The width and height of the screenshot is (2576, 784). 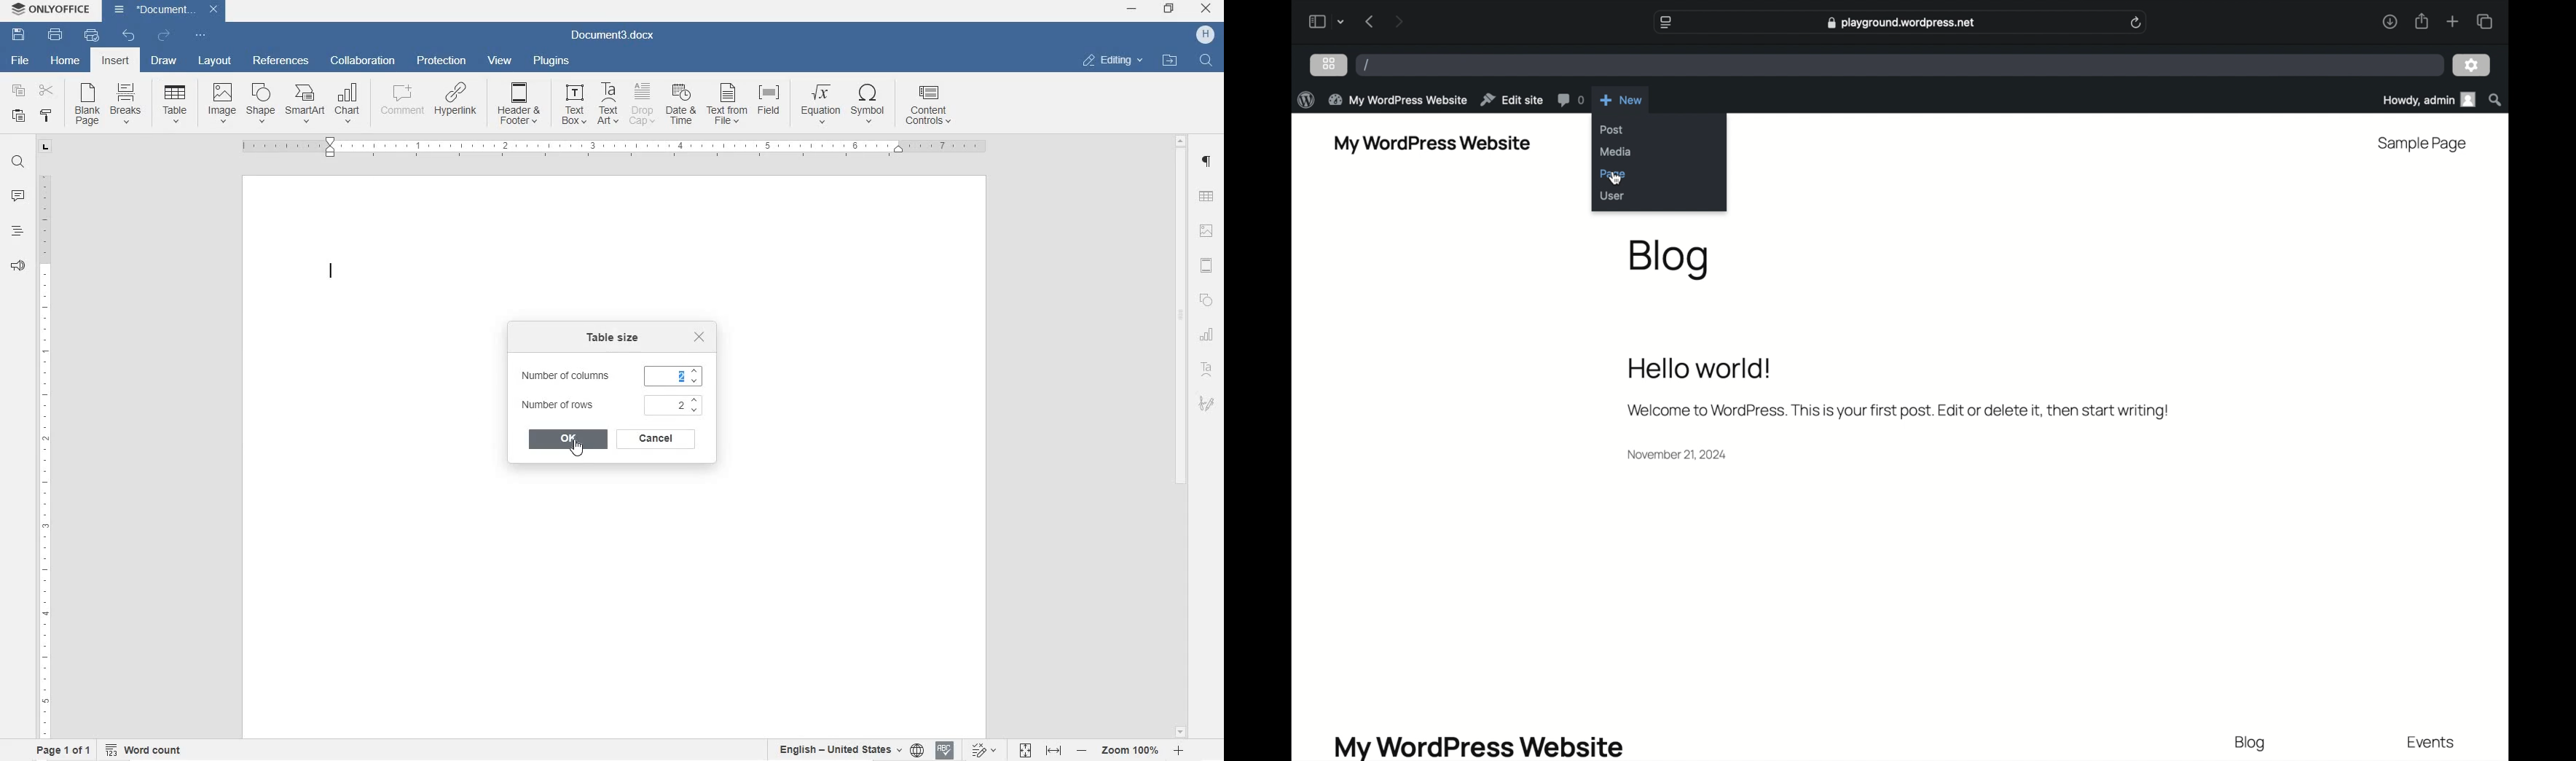 I want to click on TABLE, so click(x=1206, y=198).